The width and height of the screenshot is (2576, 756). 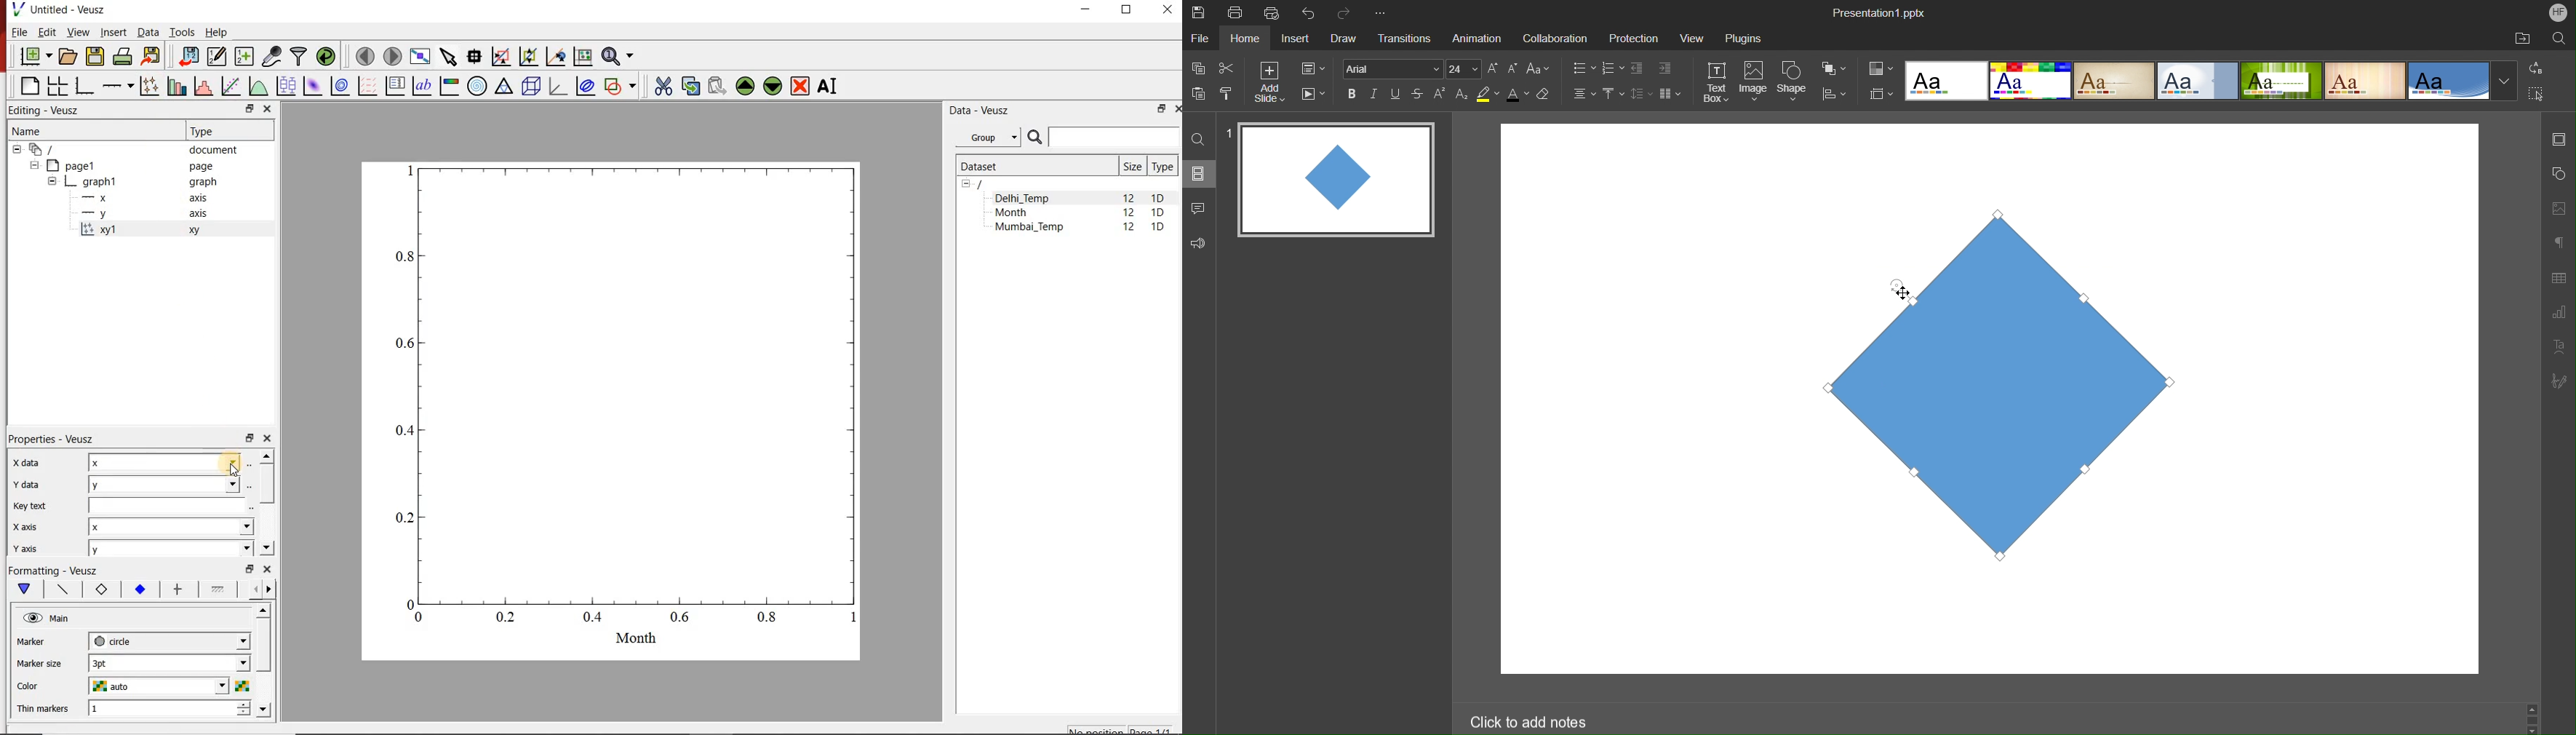 What do you see at coordinates (1333, 180) in the screenshot?
I see `Slide 1` at bounding box center [1333, 180].